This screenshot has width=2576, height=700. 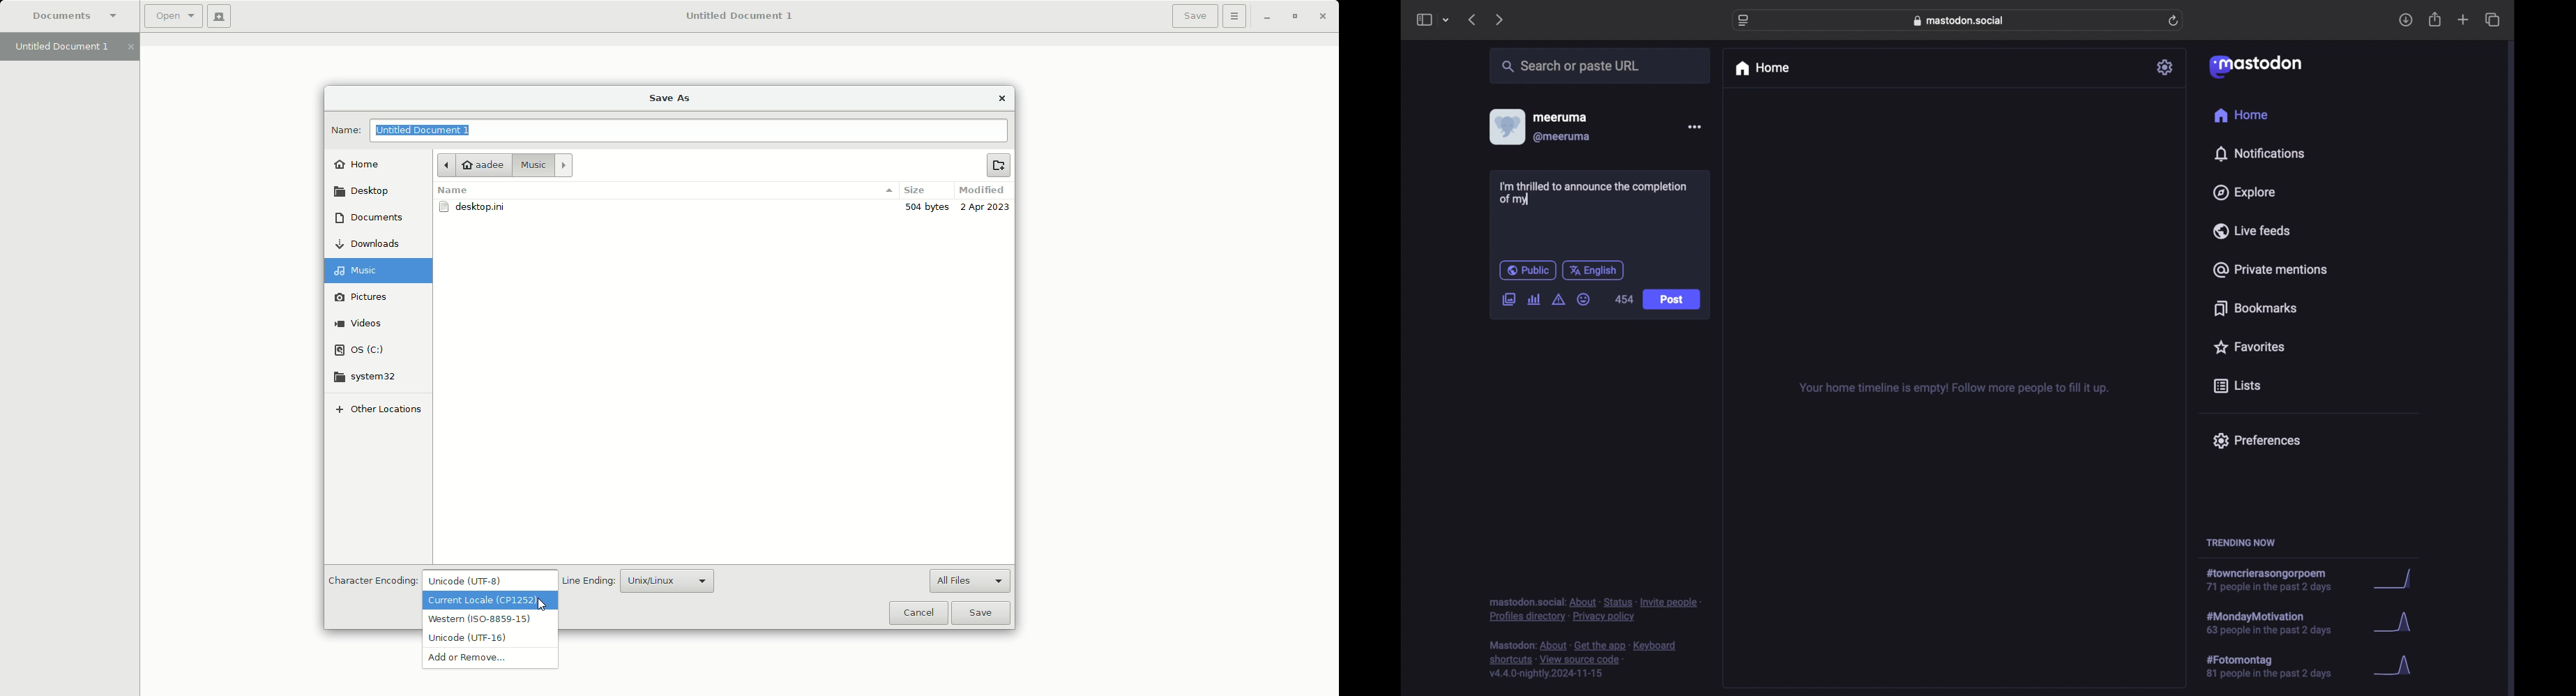 I want to click on more options, so click(x=1694, y=126).